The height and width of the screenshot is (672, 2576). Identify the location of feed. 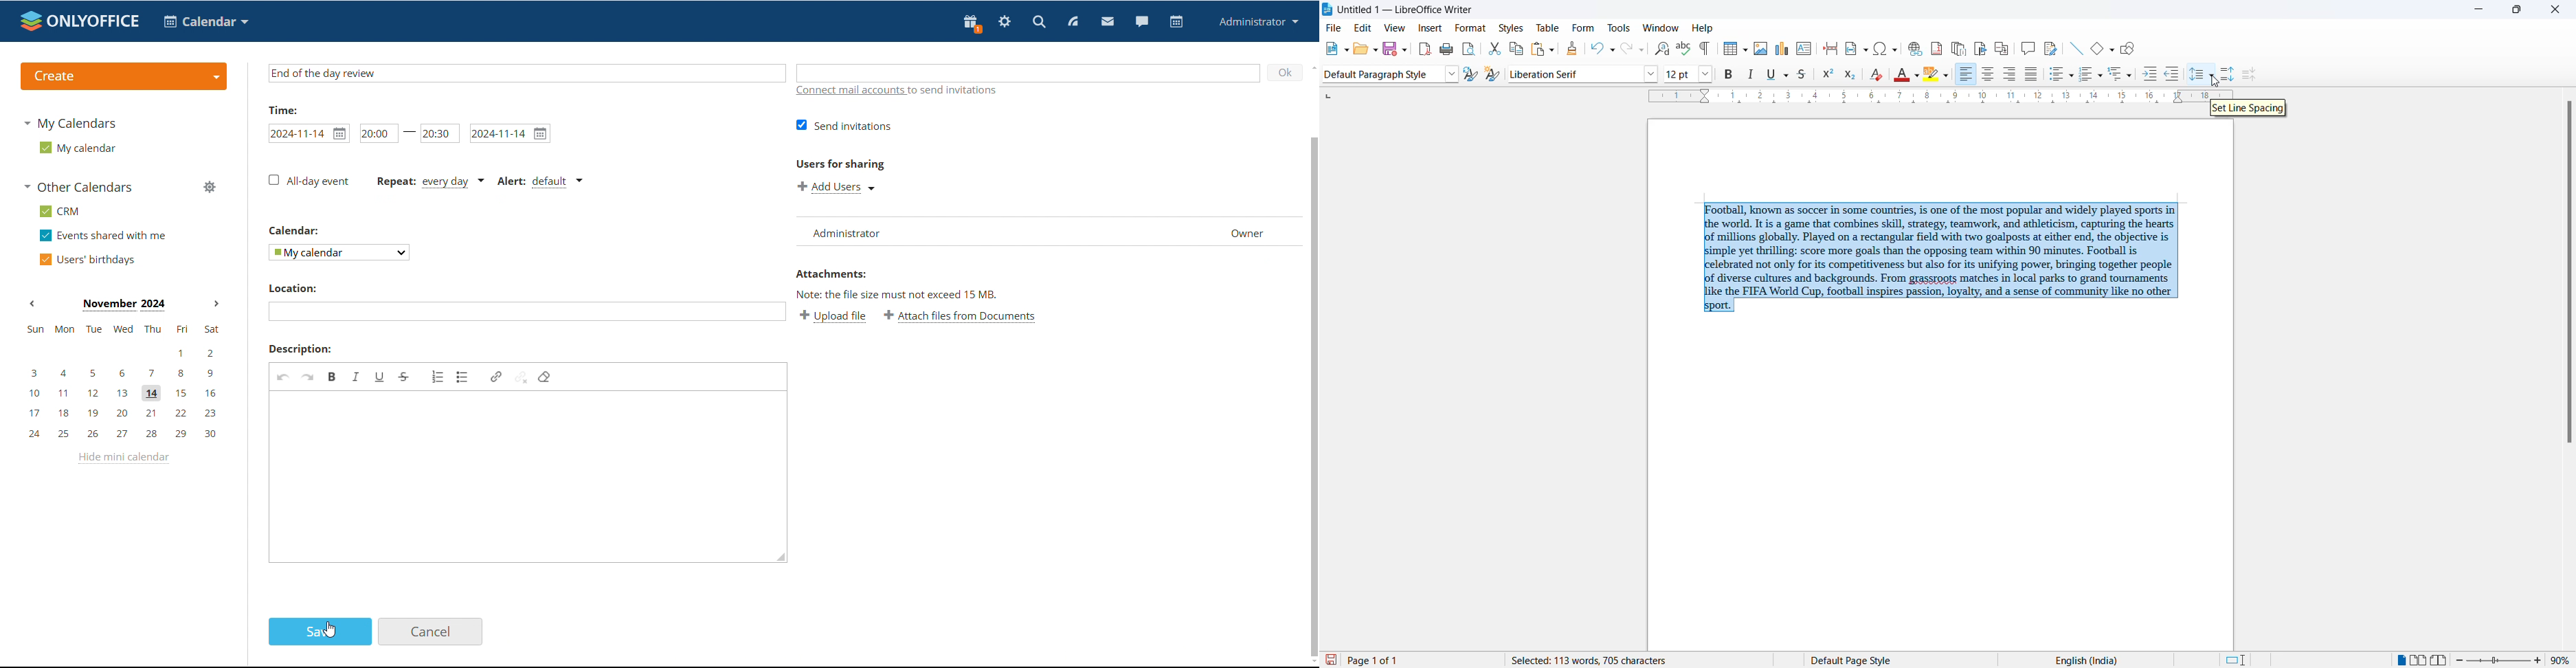
(1072, 21).